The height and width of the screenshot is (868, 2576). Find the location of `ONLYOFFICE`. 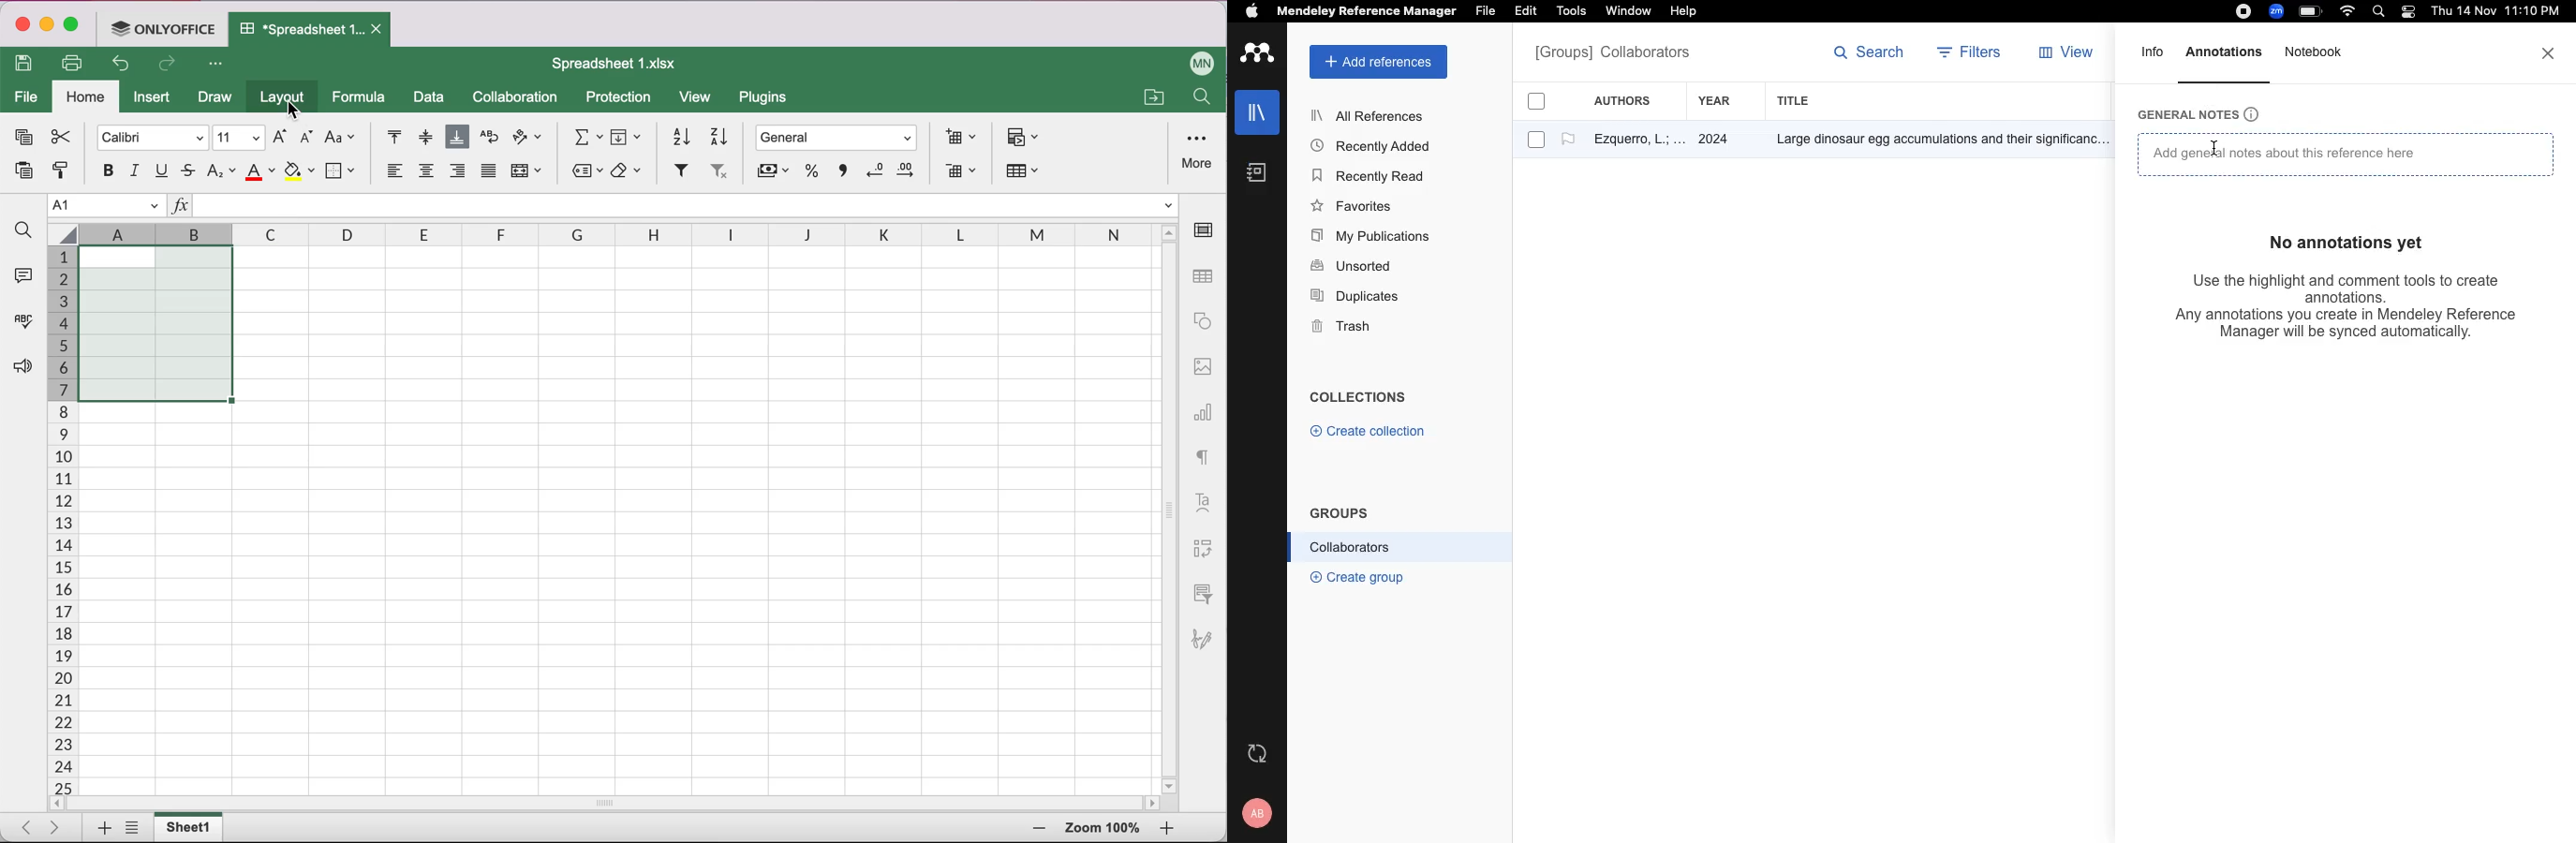

ONLYOFFICE is located at coordinates (166, 28).